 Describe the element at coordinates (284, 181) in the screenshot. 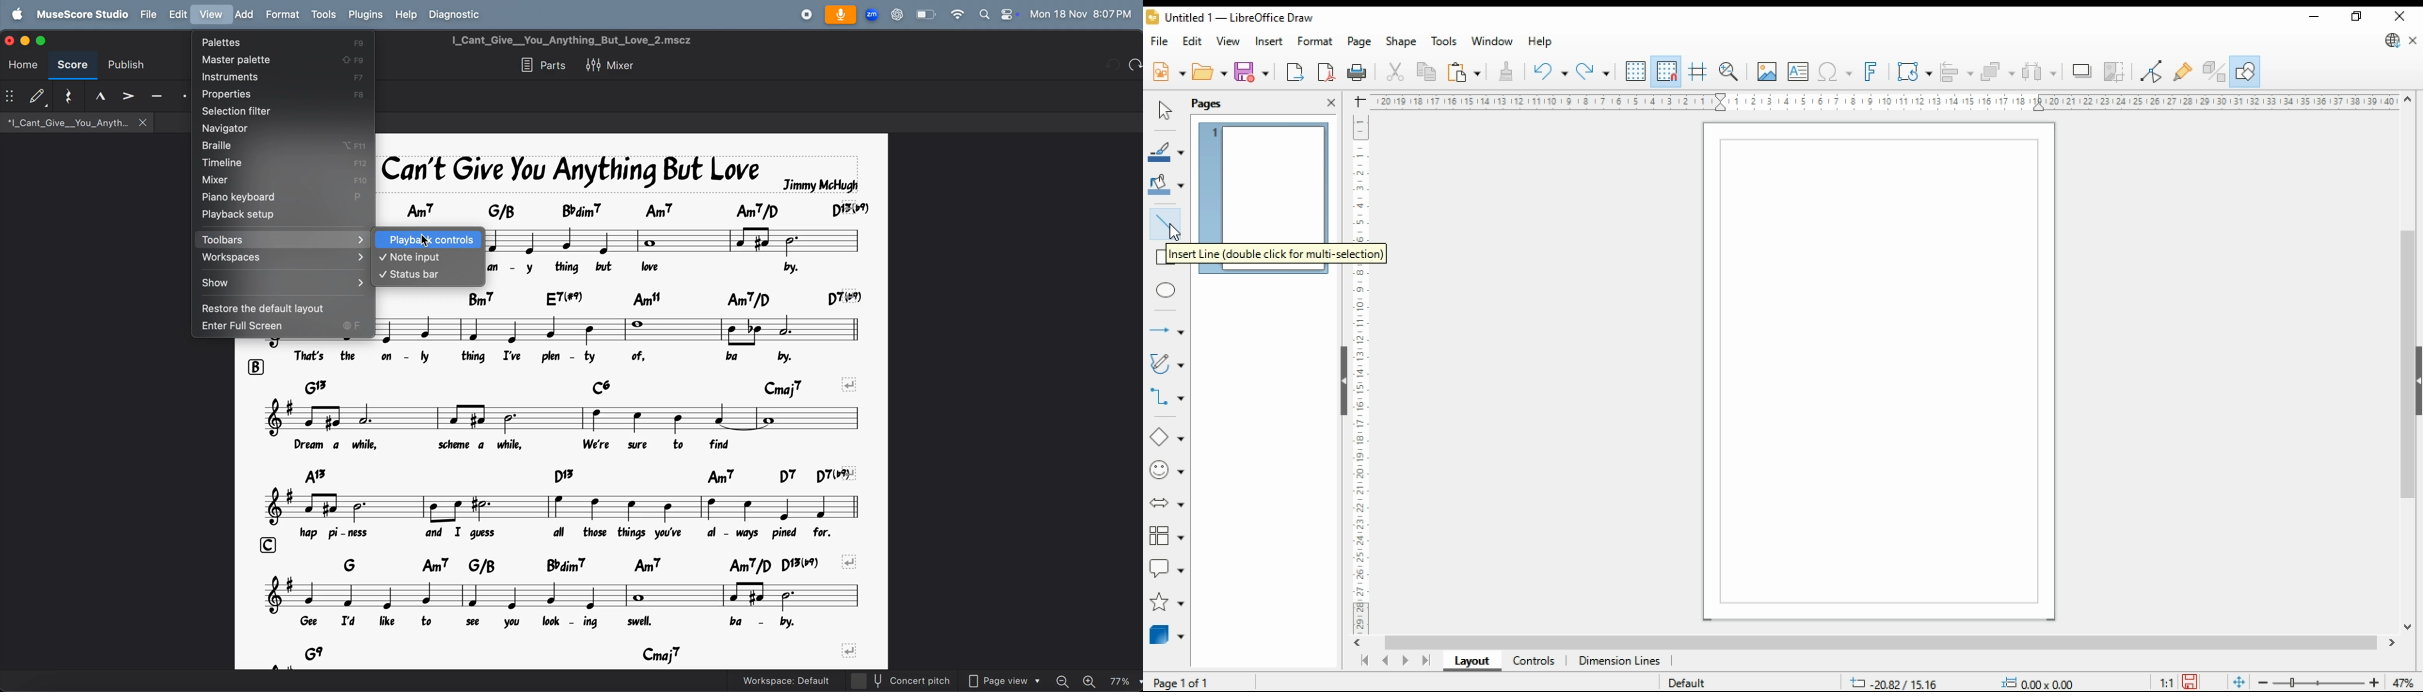

I see `mixer` at that location.